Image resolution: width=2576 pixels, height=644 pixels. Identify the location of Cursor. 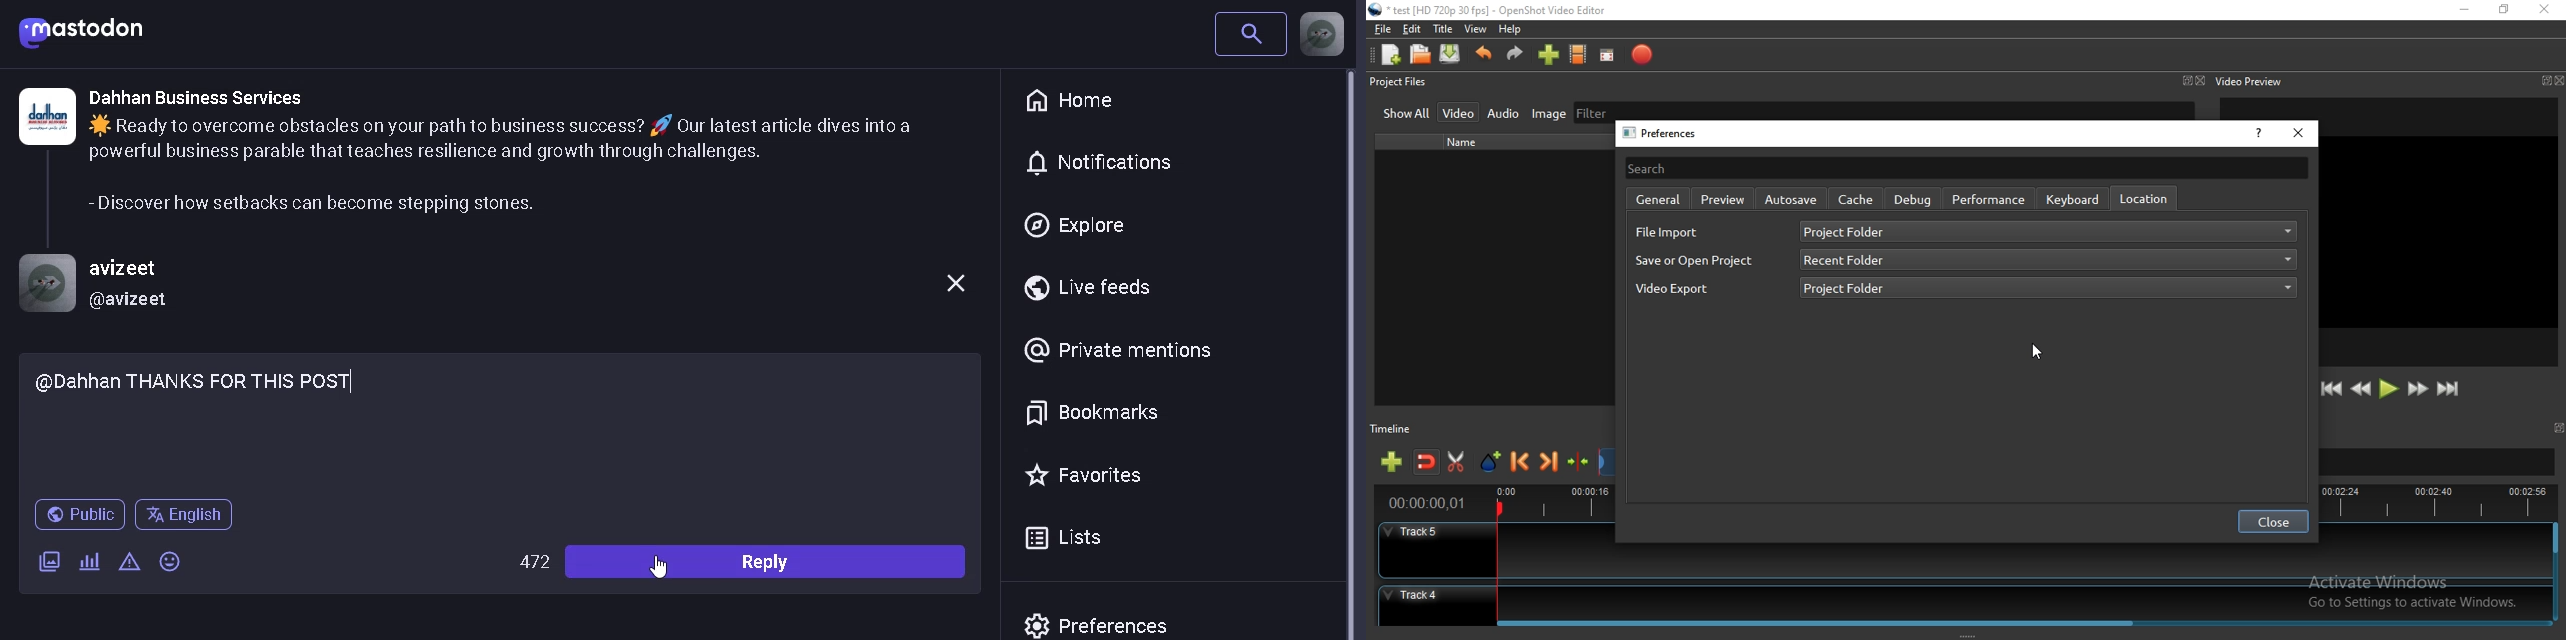
(662, 573).